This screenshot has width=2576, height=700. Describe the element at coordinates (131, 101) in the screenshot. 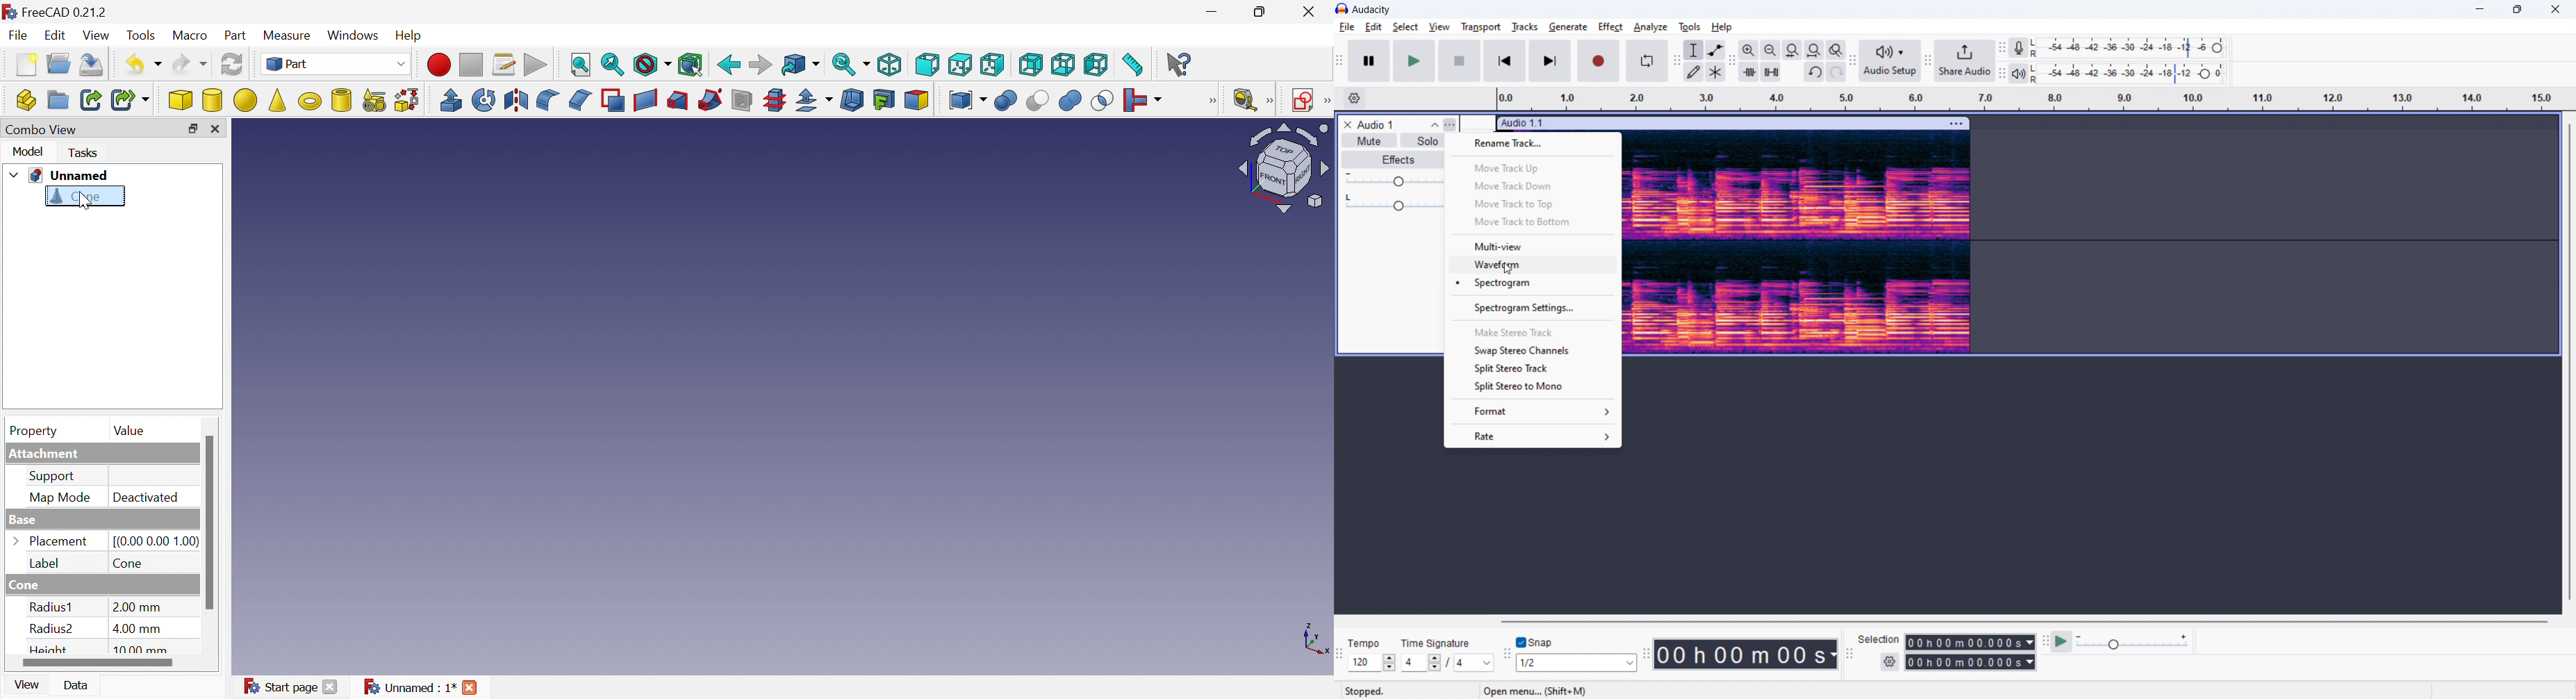

I see `Male sub-link` at that location.